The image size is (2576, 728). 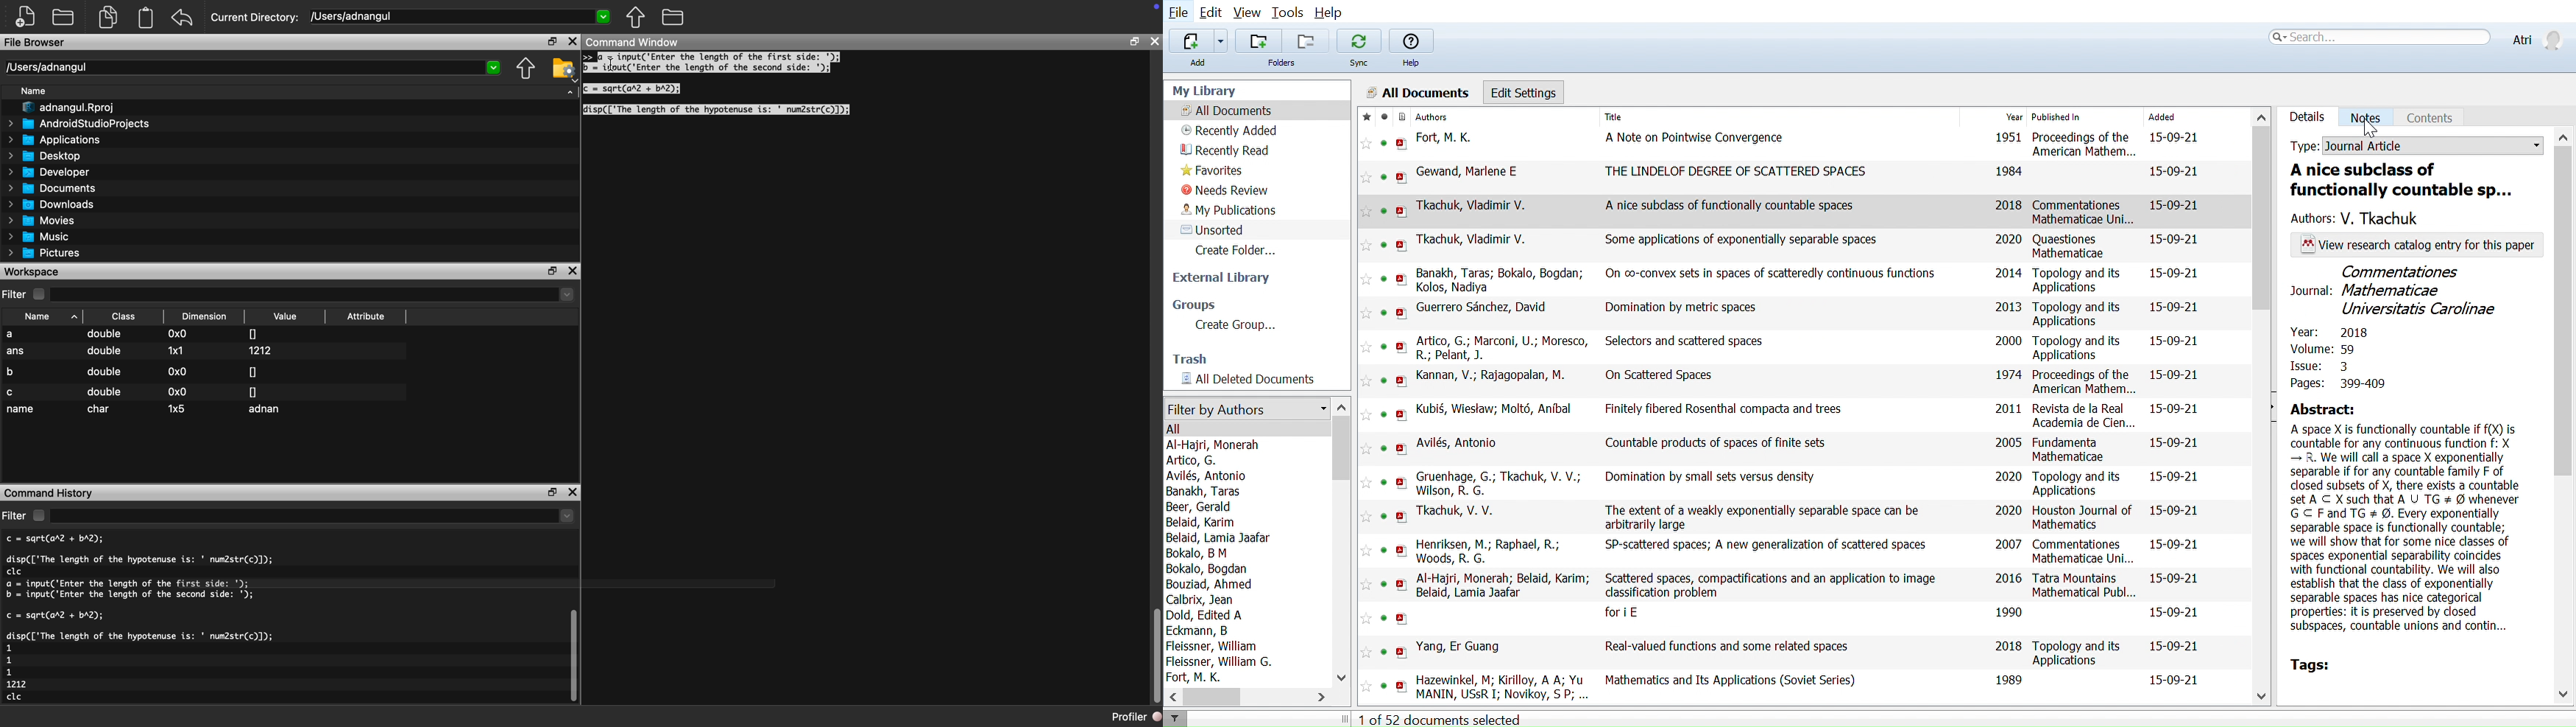 What do you see at coordinates (2176, 273) in the screenshot?
I see `15-09-21` at bounding box center [2176, 273].